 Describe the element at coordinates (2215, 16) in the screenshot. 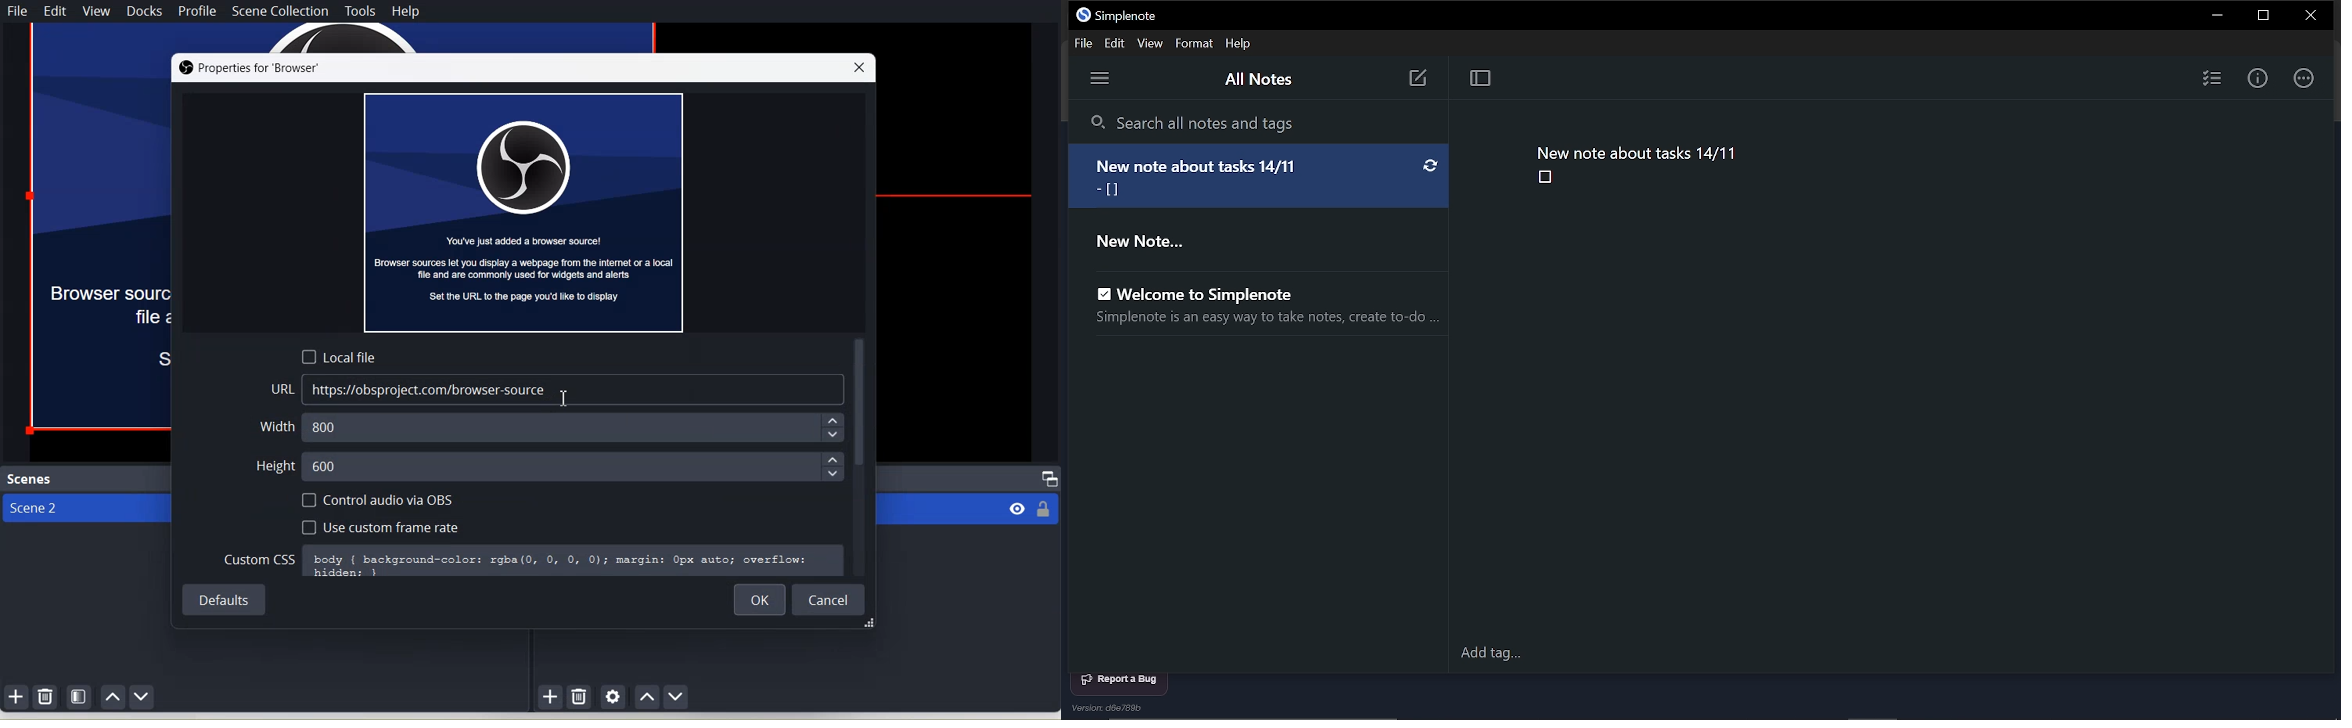

I see `Minimize` at that location.